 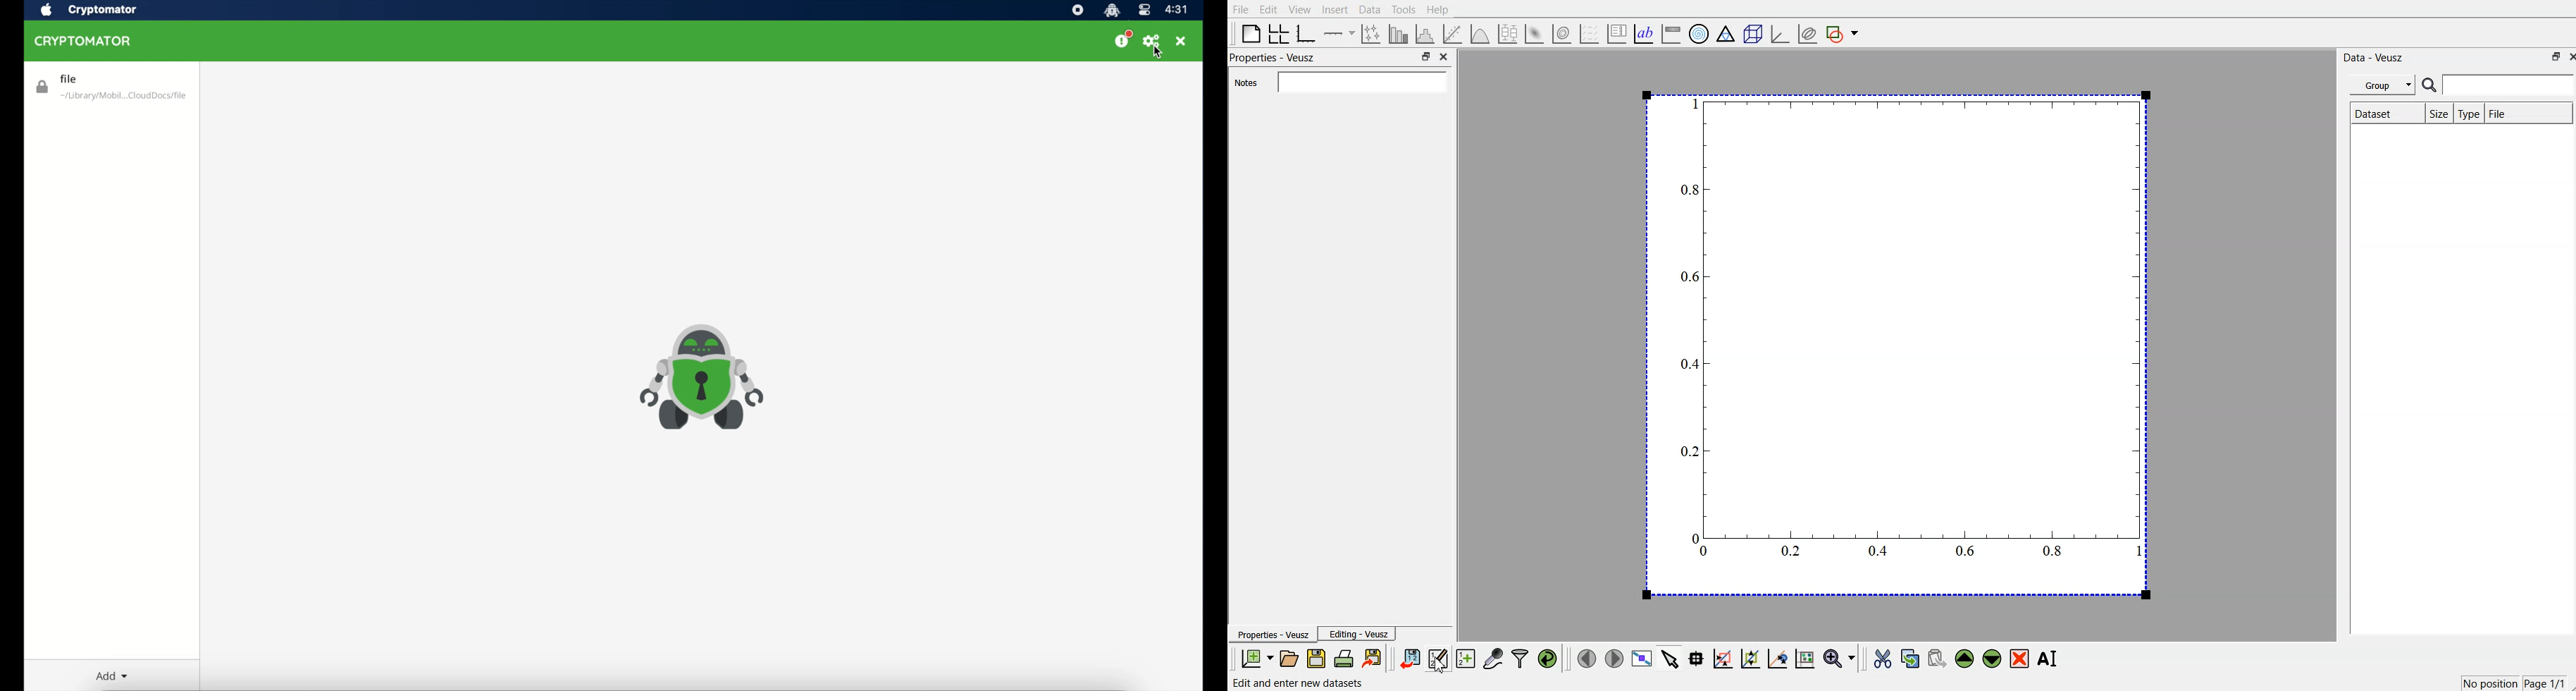 I want to click on Size, so click(x=2438, y=114).